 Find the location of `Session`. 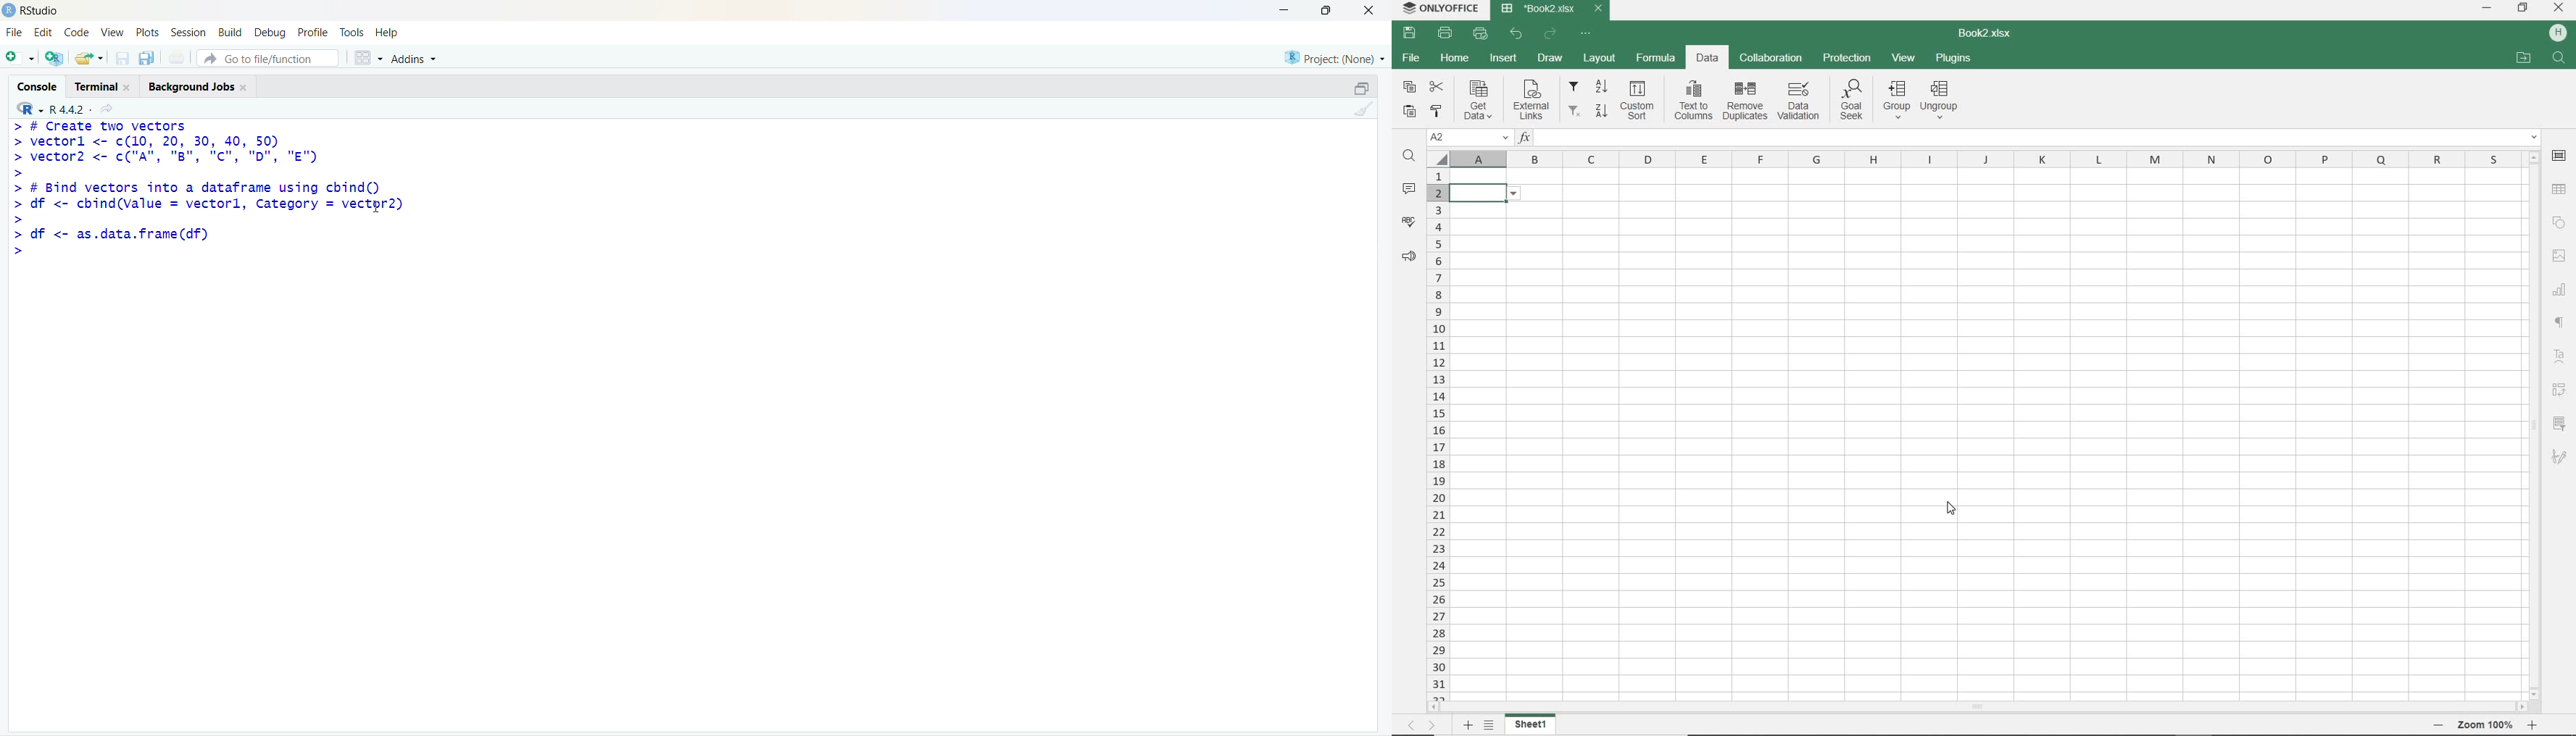

Session is located at coordinates (187, 31).